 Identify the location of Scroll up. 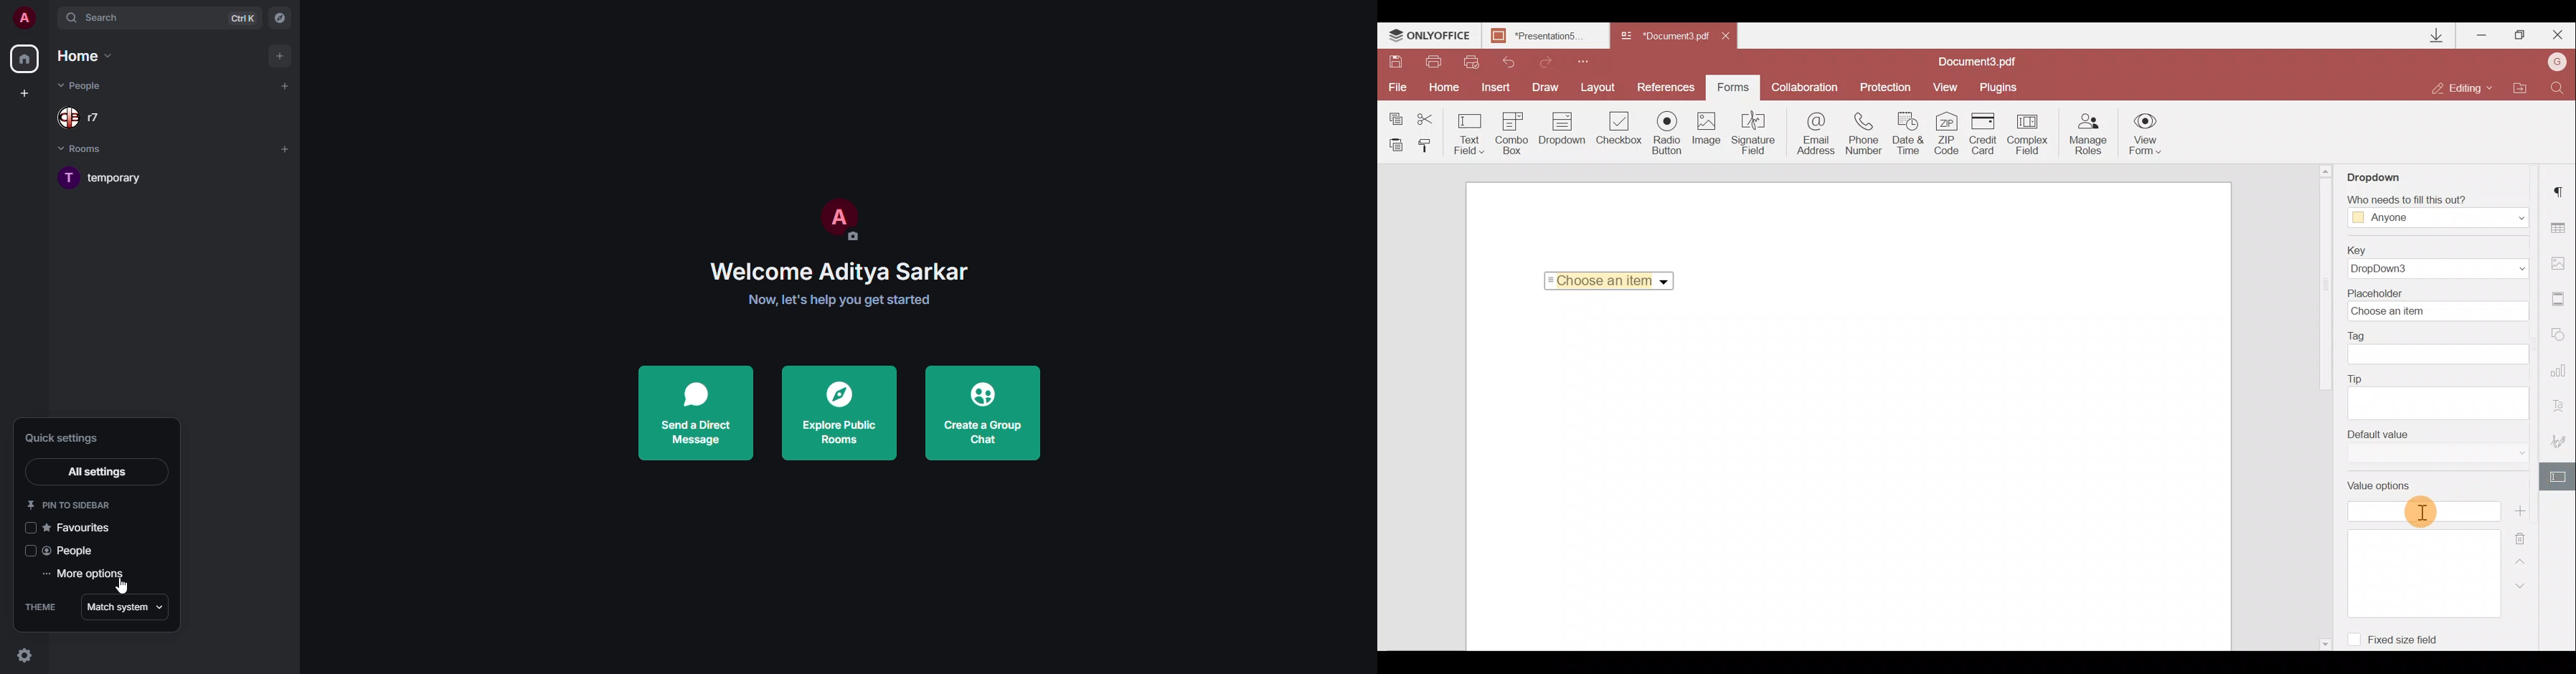
(2326, 170).